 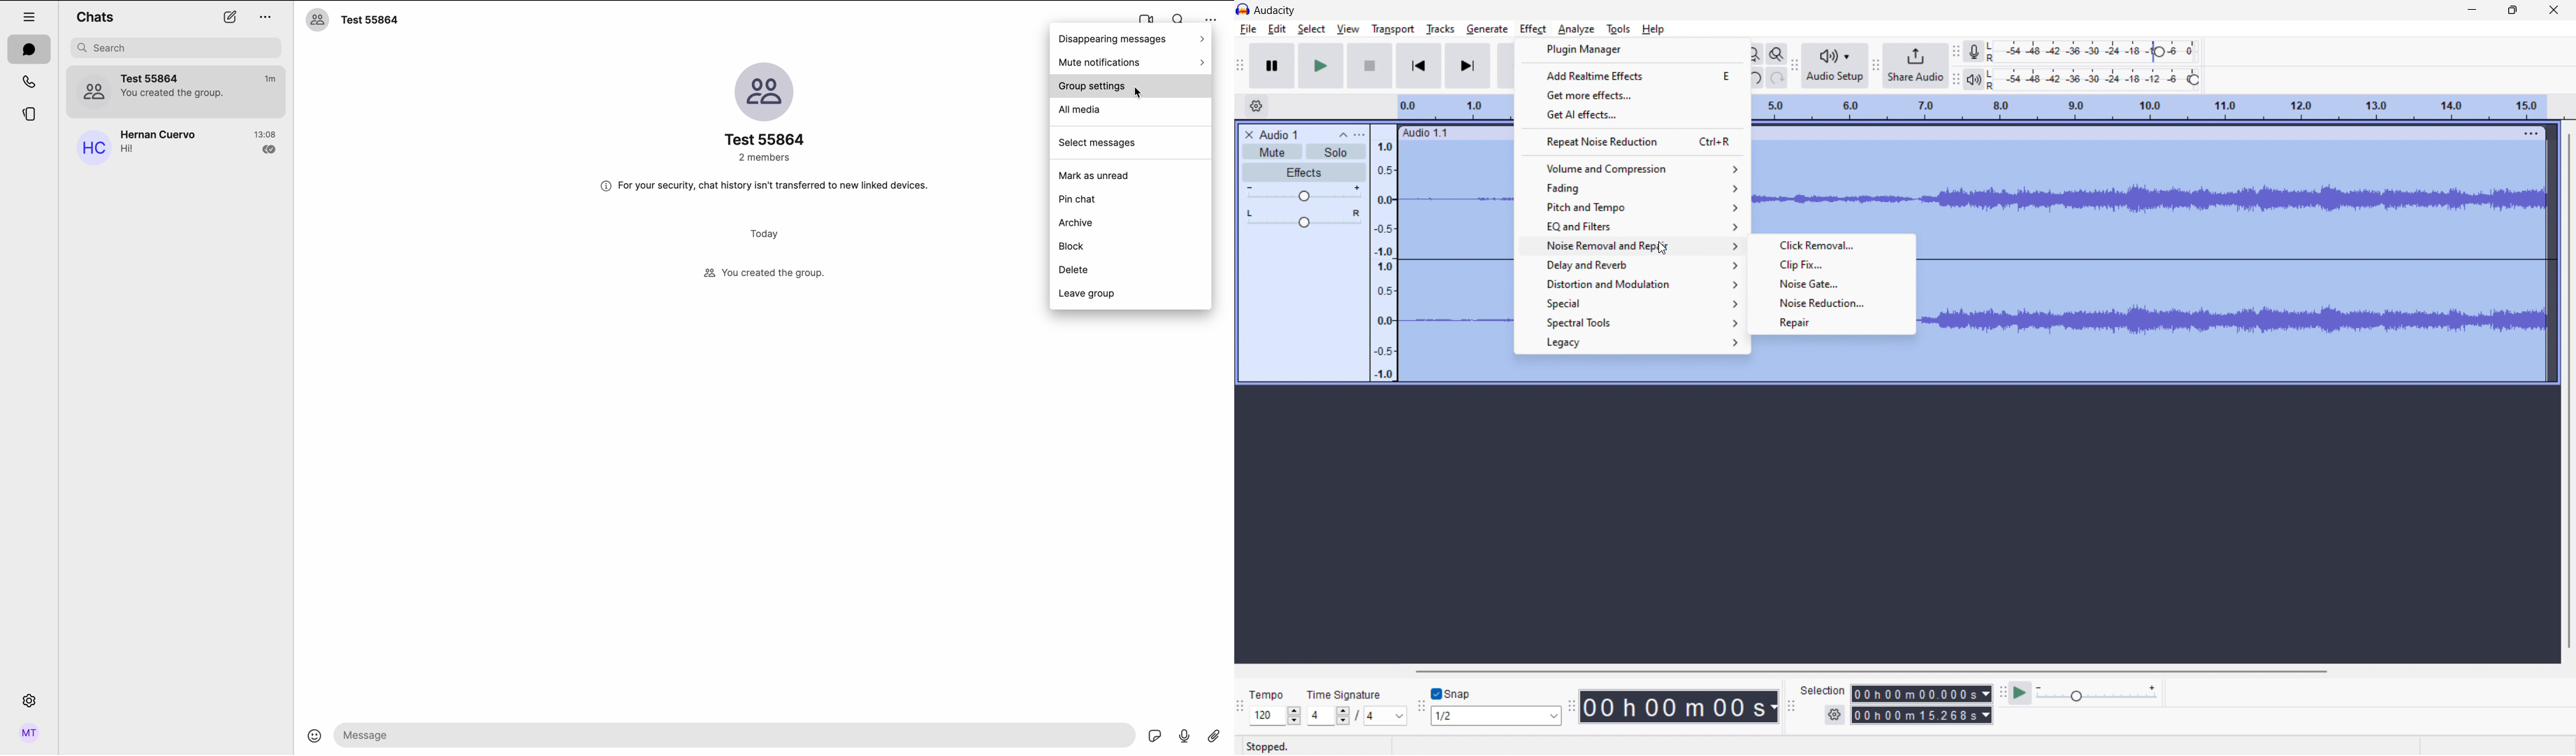 What do you see at coordinates (2098, 693) in the screenshot?
I see `playback meter` at bounding box center [2098, 693].